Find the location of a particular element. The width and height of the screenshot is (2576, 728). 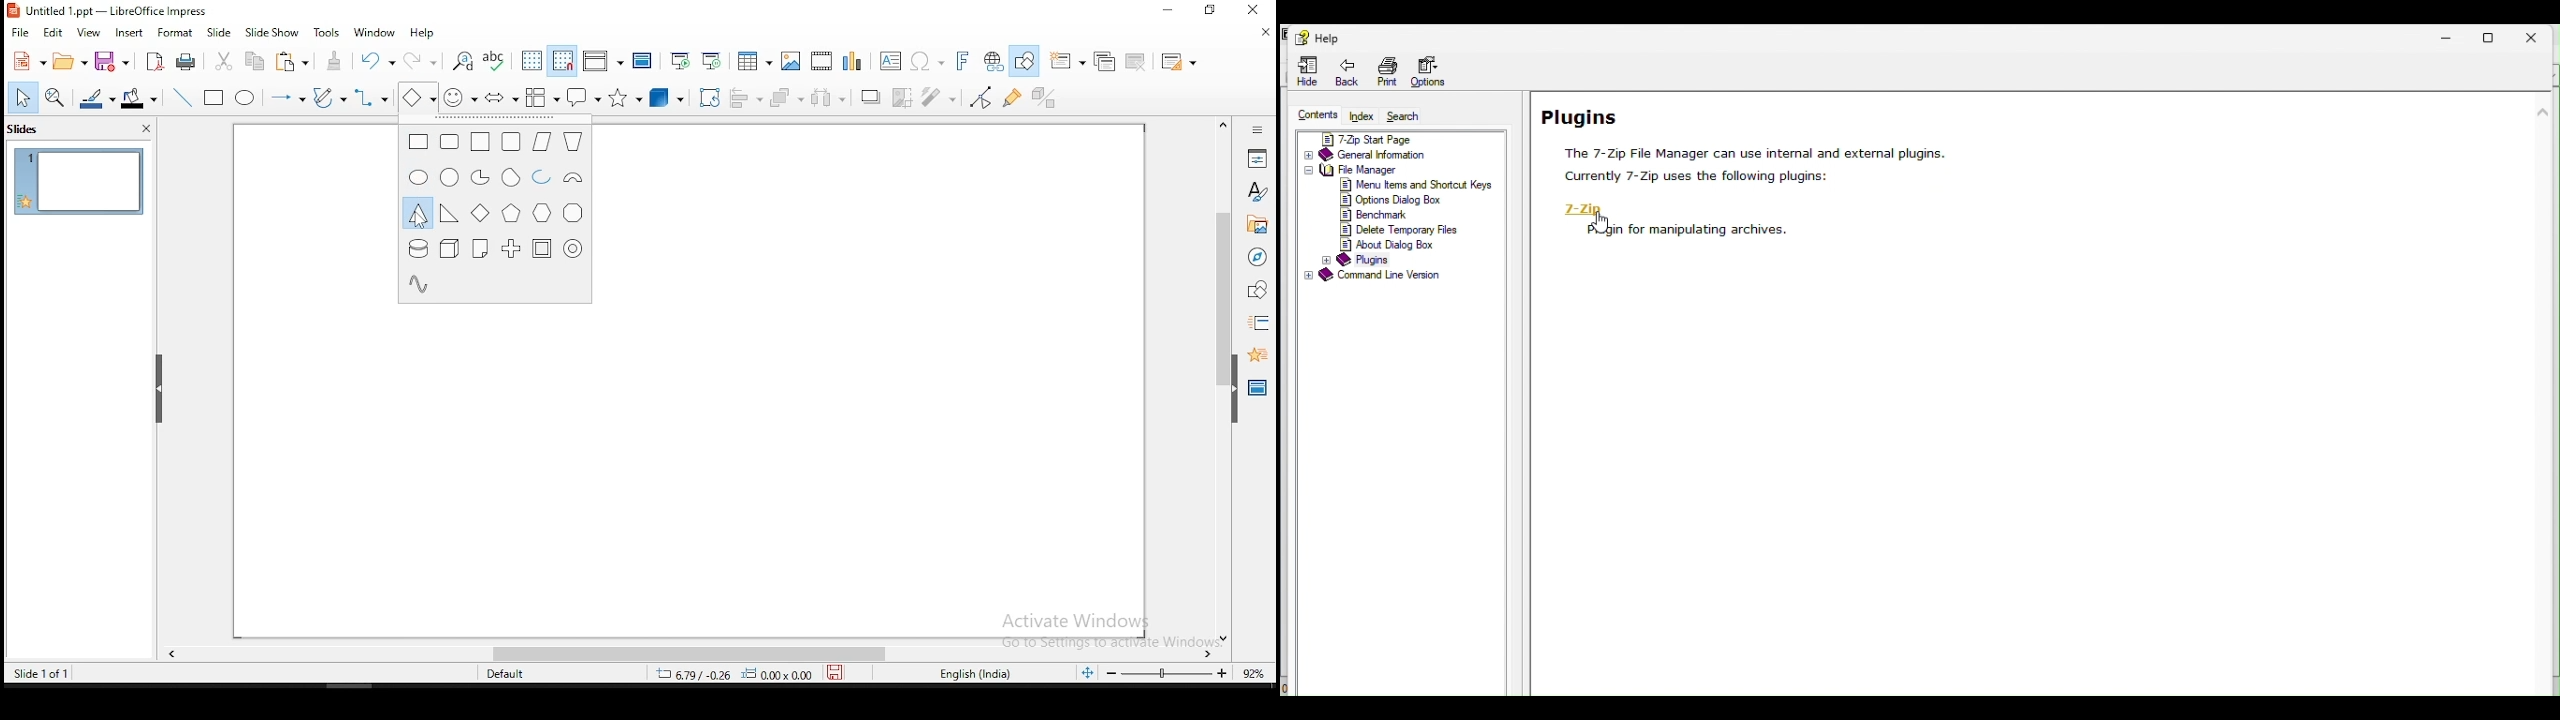

new slide is located at coordinates (1069, 60).